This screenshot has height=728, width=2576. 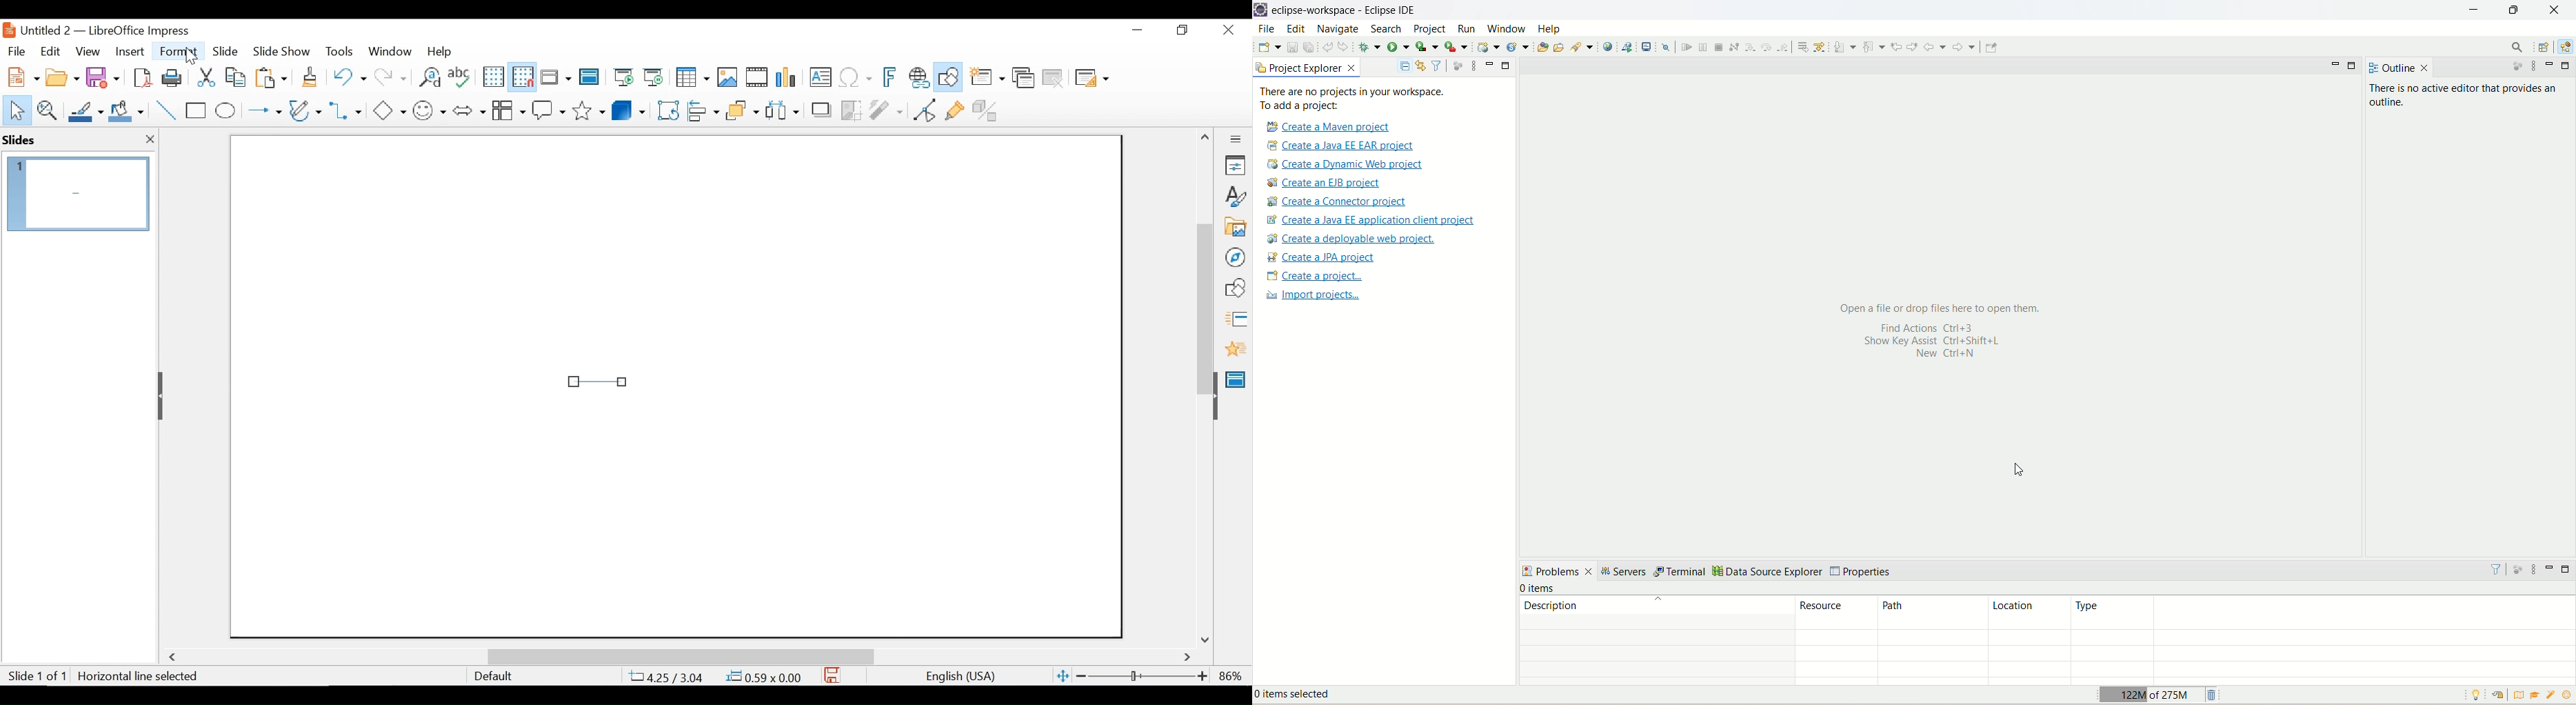 What do you see at coordinates (311, 76) in the screenshot?
I see `Clone Formatting` at bounding box center [311, 76].